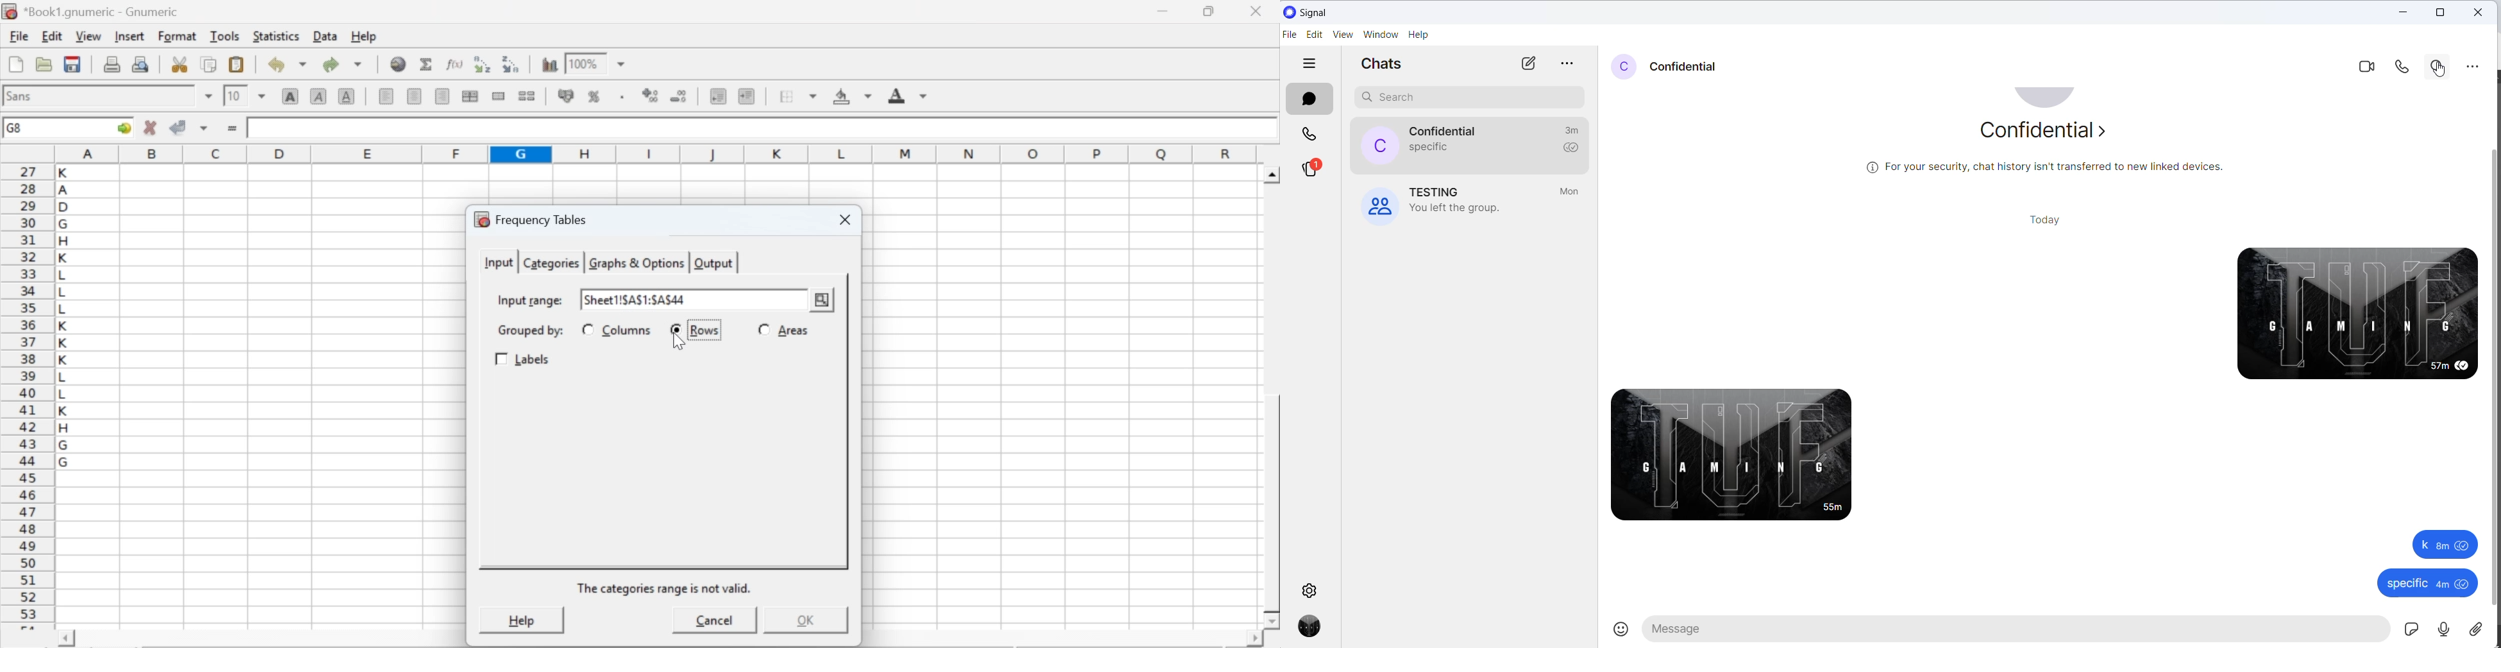 The image size is (2520, 672). I want to click on save current workbook, so click(73, 64).